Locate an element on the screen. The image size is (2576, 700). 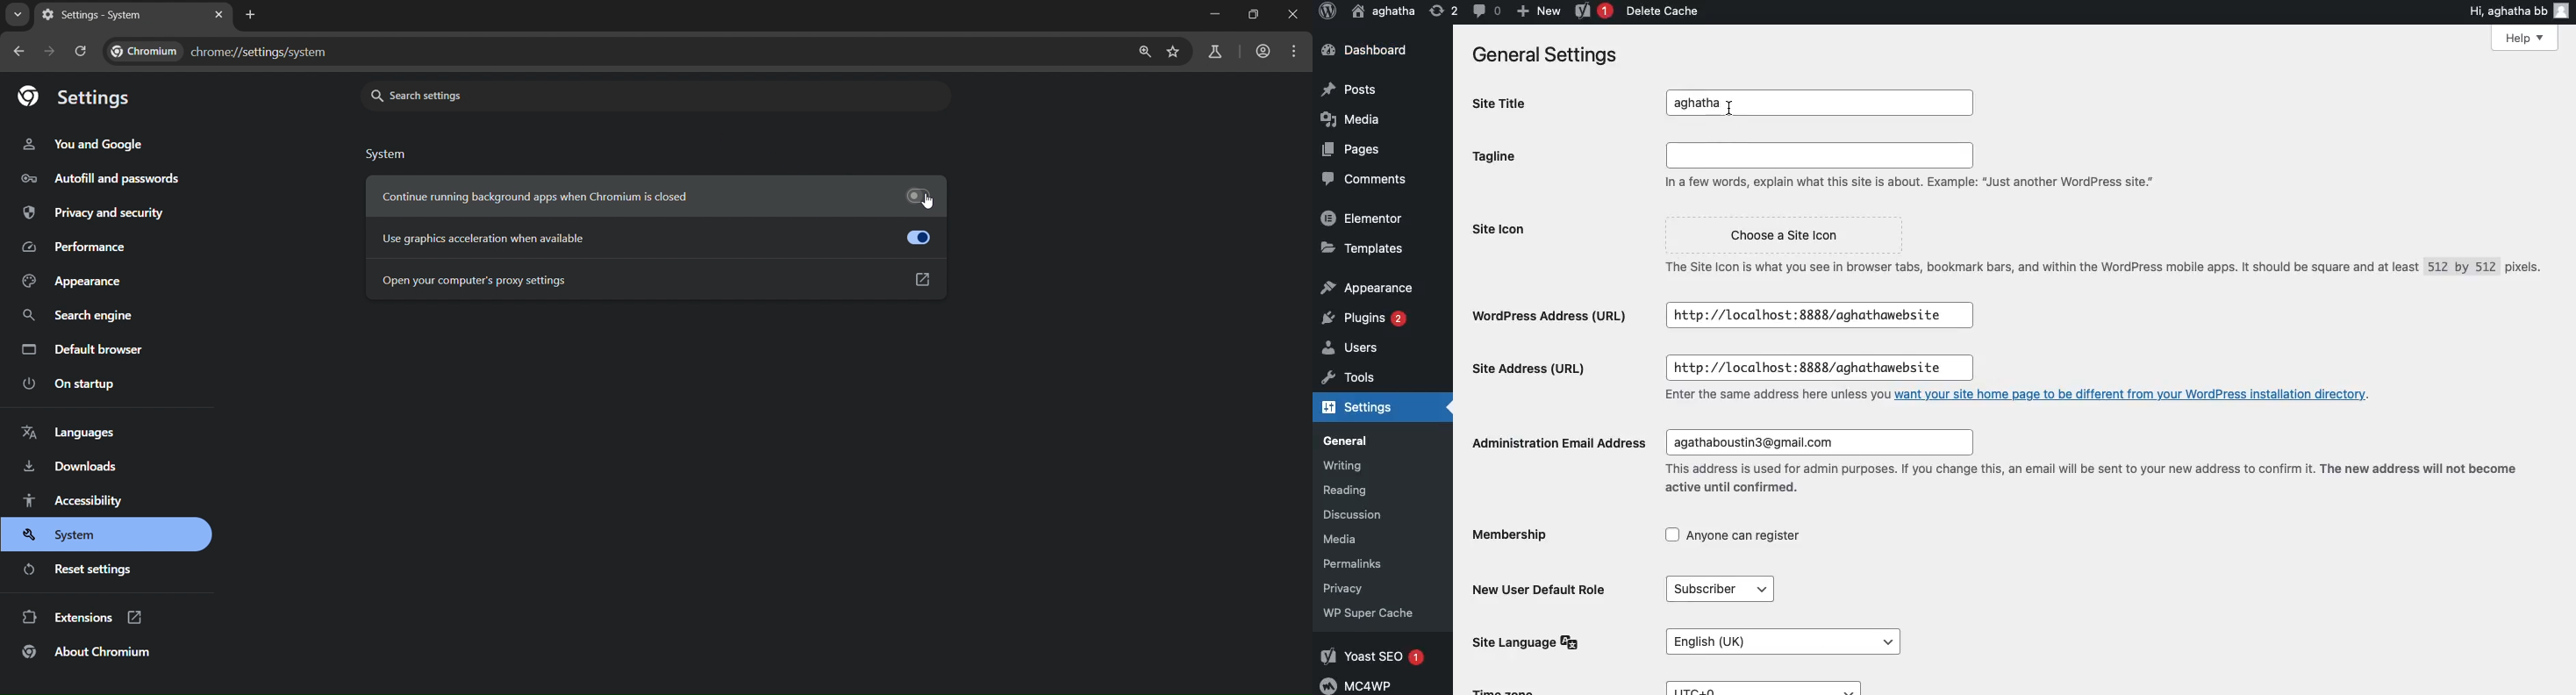
want your site home page to be different from your WordPress installation directory. is located at coordinates (2137, 395).